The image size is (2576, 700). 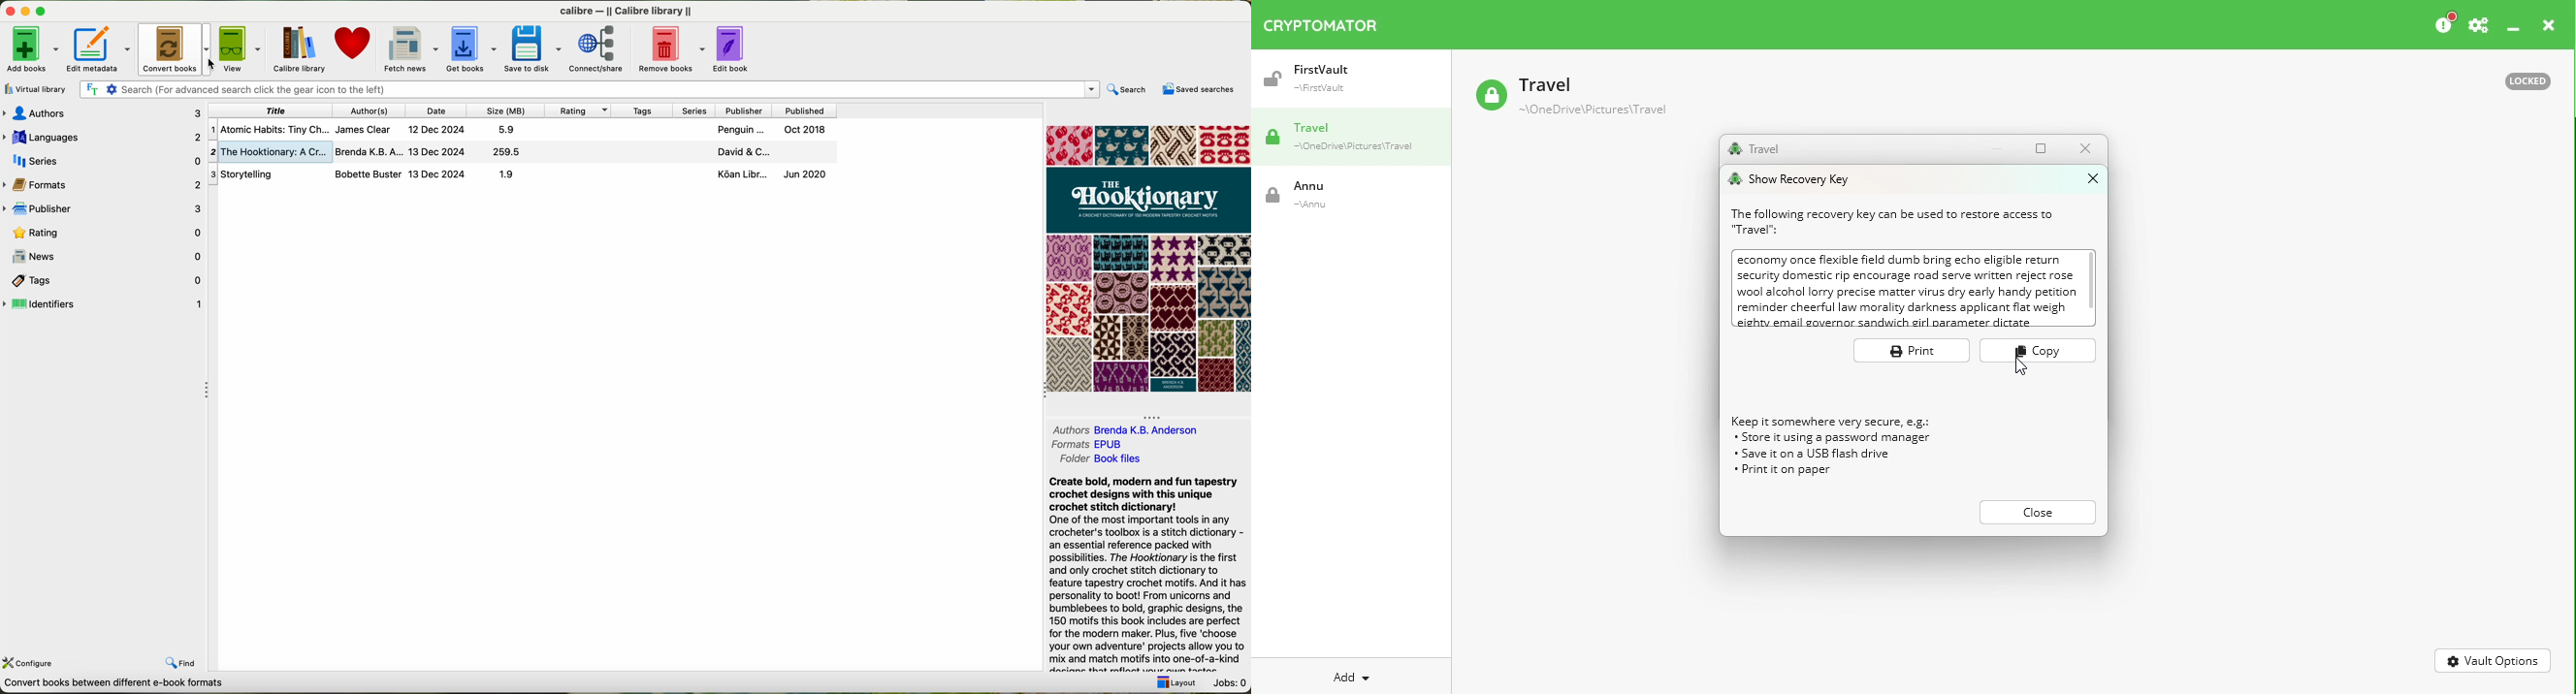 What do you see at coordinates (102, 209) in the screenshot?
I see `publisher` at bounding box center [102, 209].